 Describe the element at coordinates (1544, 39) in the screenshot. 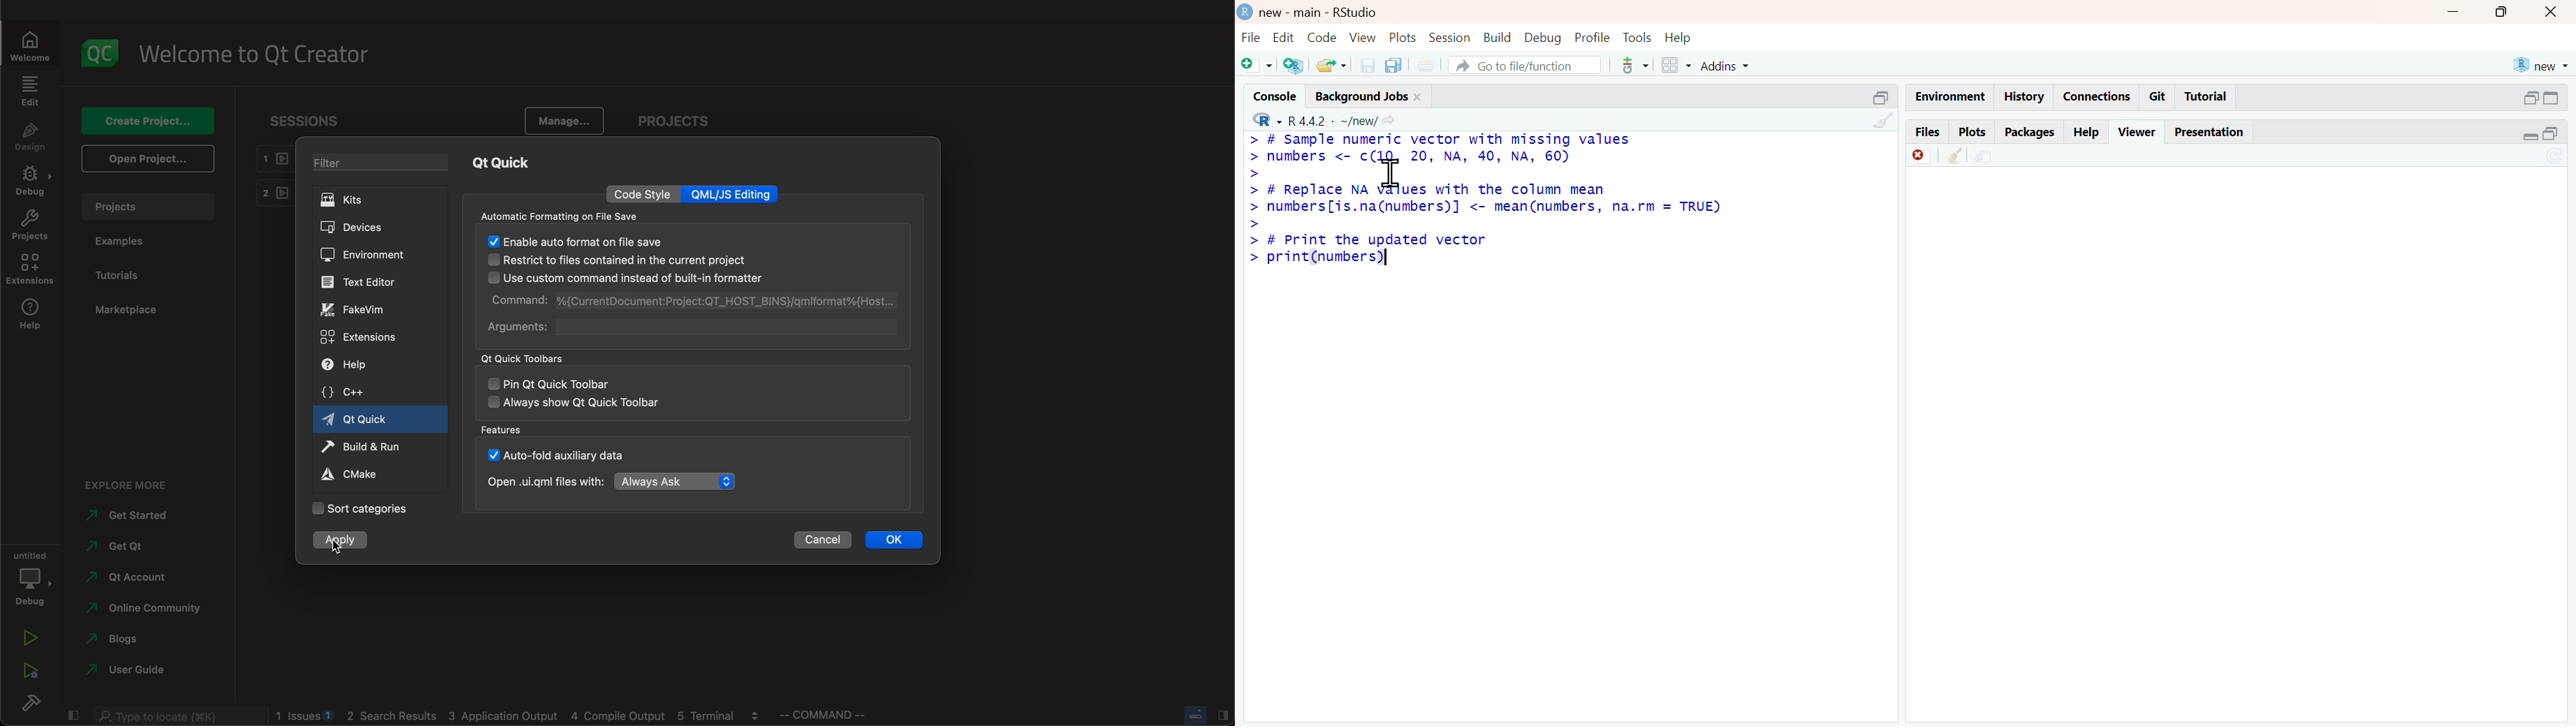

I see `debug` at that location.